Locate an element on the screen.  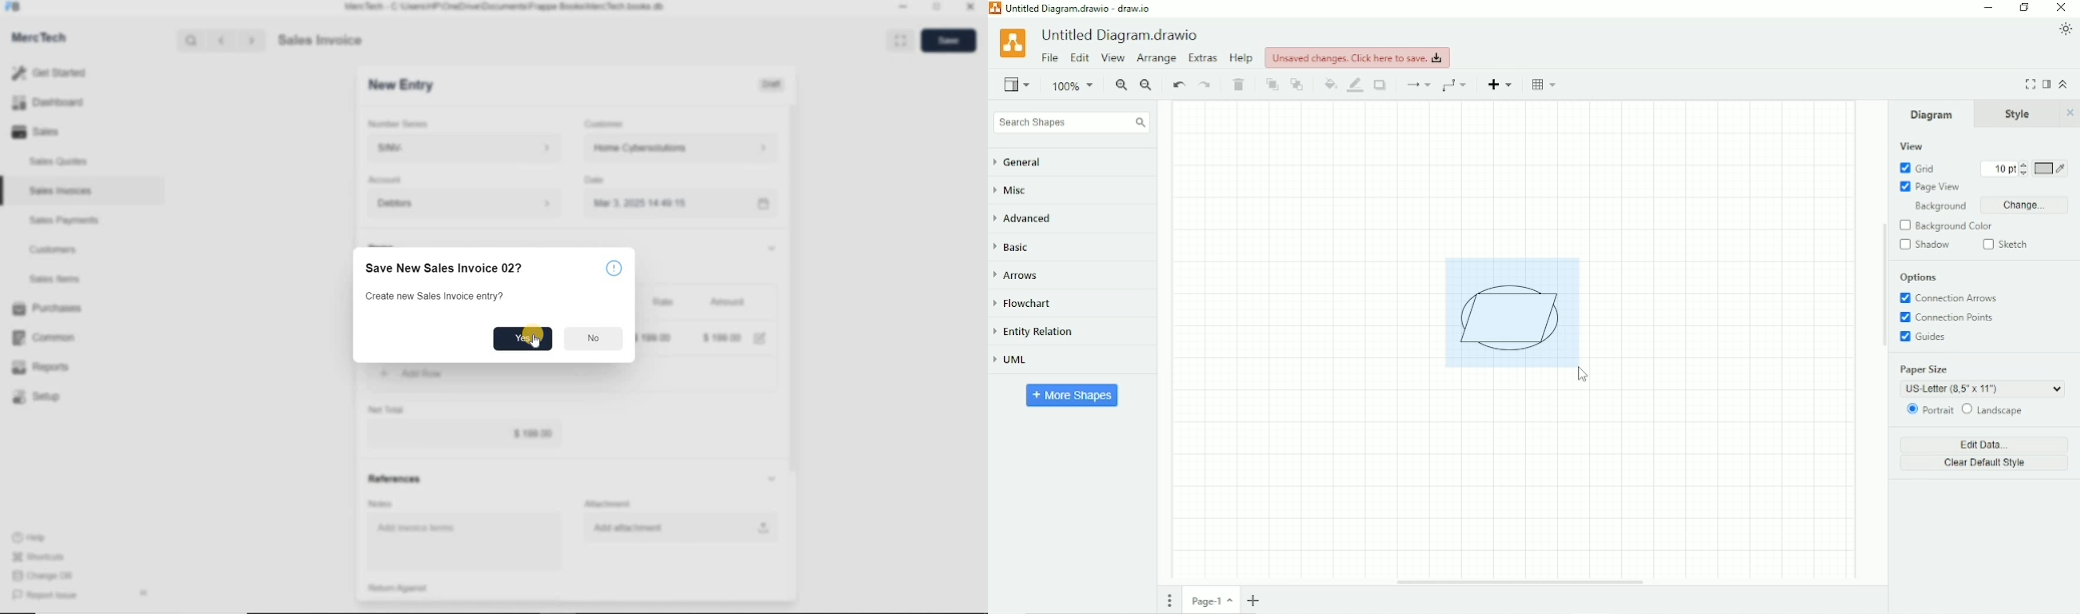
Appearance is located at coordinates (2066, 29).